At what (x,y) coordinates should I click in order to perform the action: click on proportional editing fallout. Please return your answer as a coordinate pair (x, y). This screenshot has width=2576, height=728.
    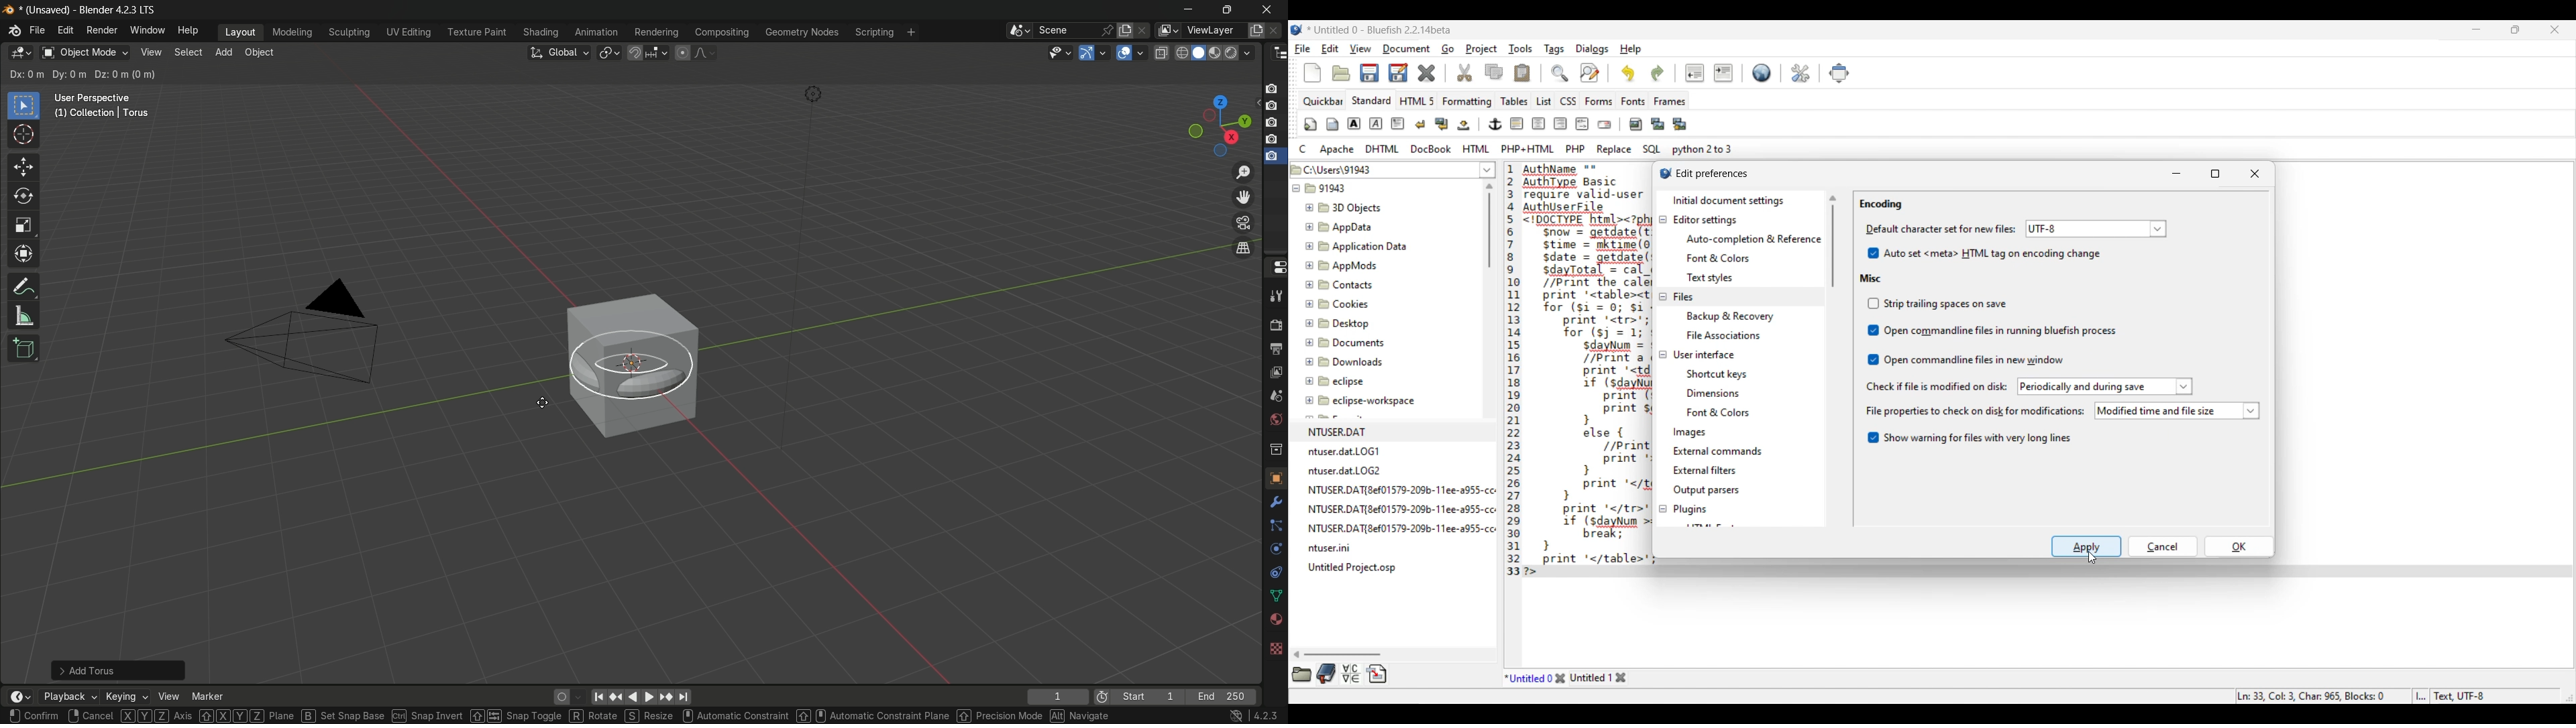
    Looking at the image, I should click on (702, 52).